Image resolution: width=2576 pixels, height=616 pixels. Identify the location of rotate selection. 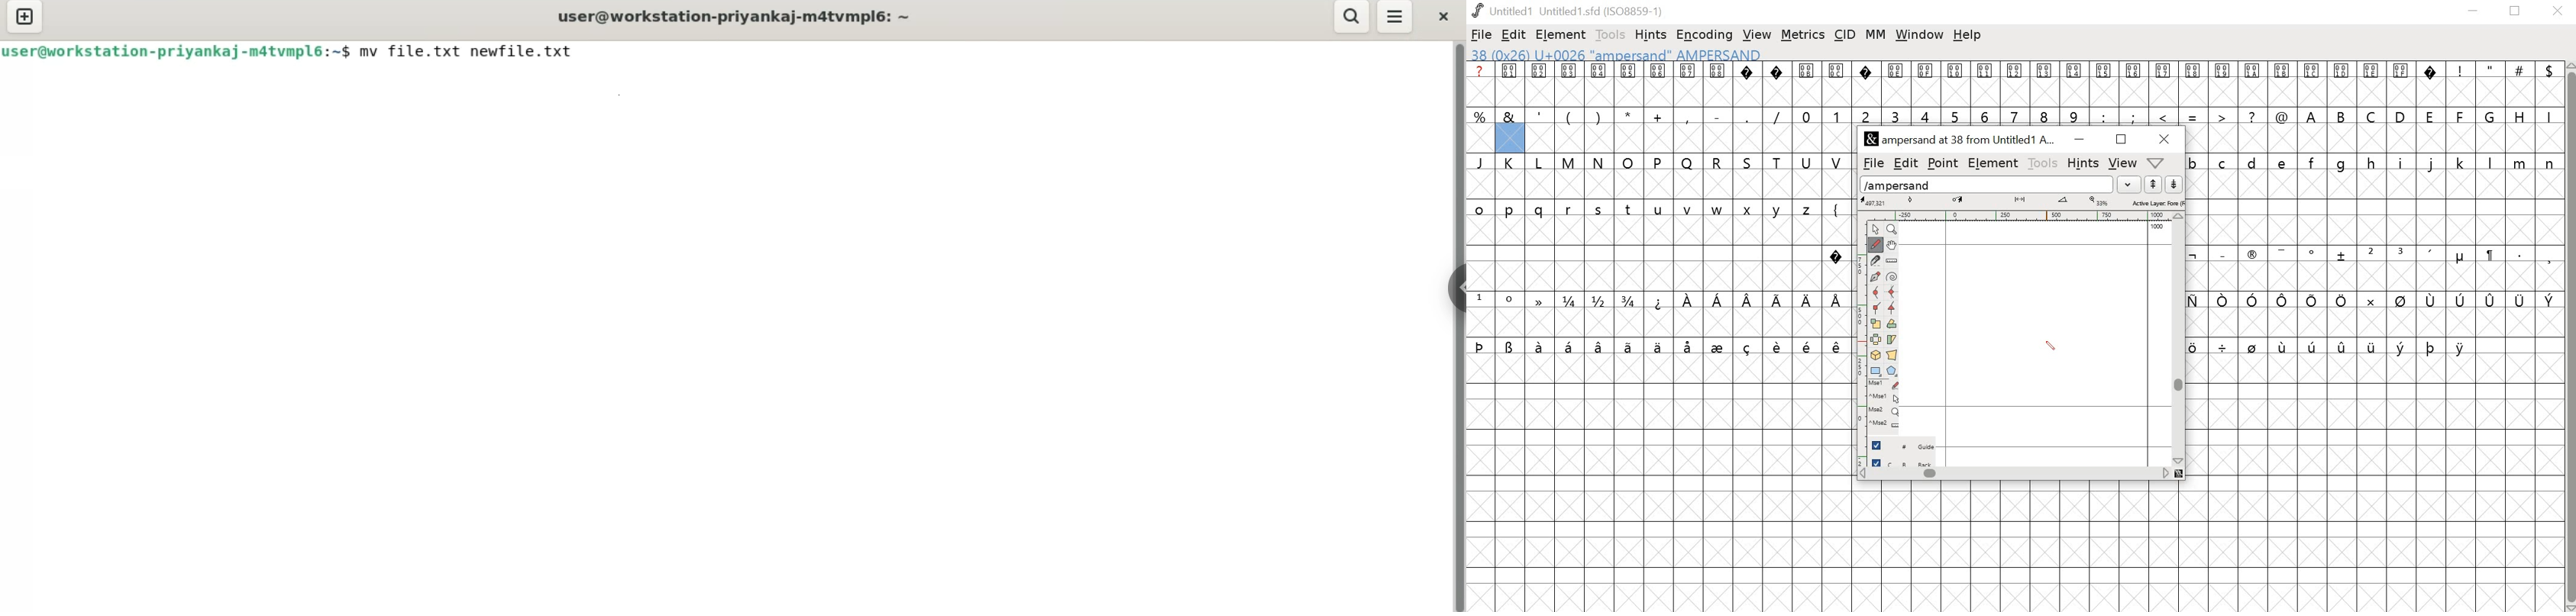
(1892, 325).